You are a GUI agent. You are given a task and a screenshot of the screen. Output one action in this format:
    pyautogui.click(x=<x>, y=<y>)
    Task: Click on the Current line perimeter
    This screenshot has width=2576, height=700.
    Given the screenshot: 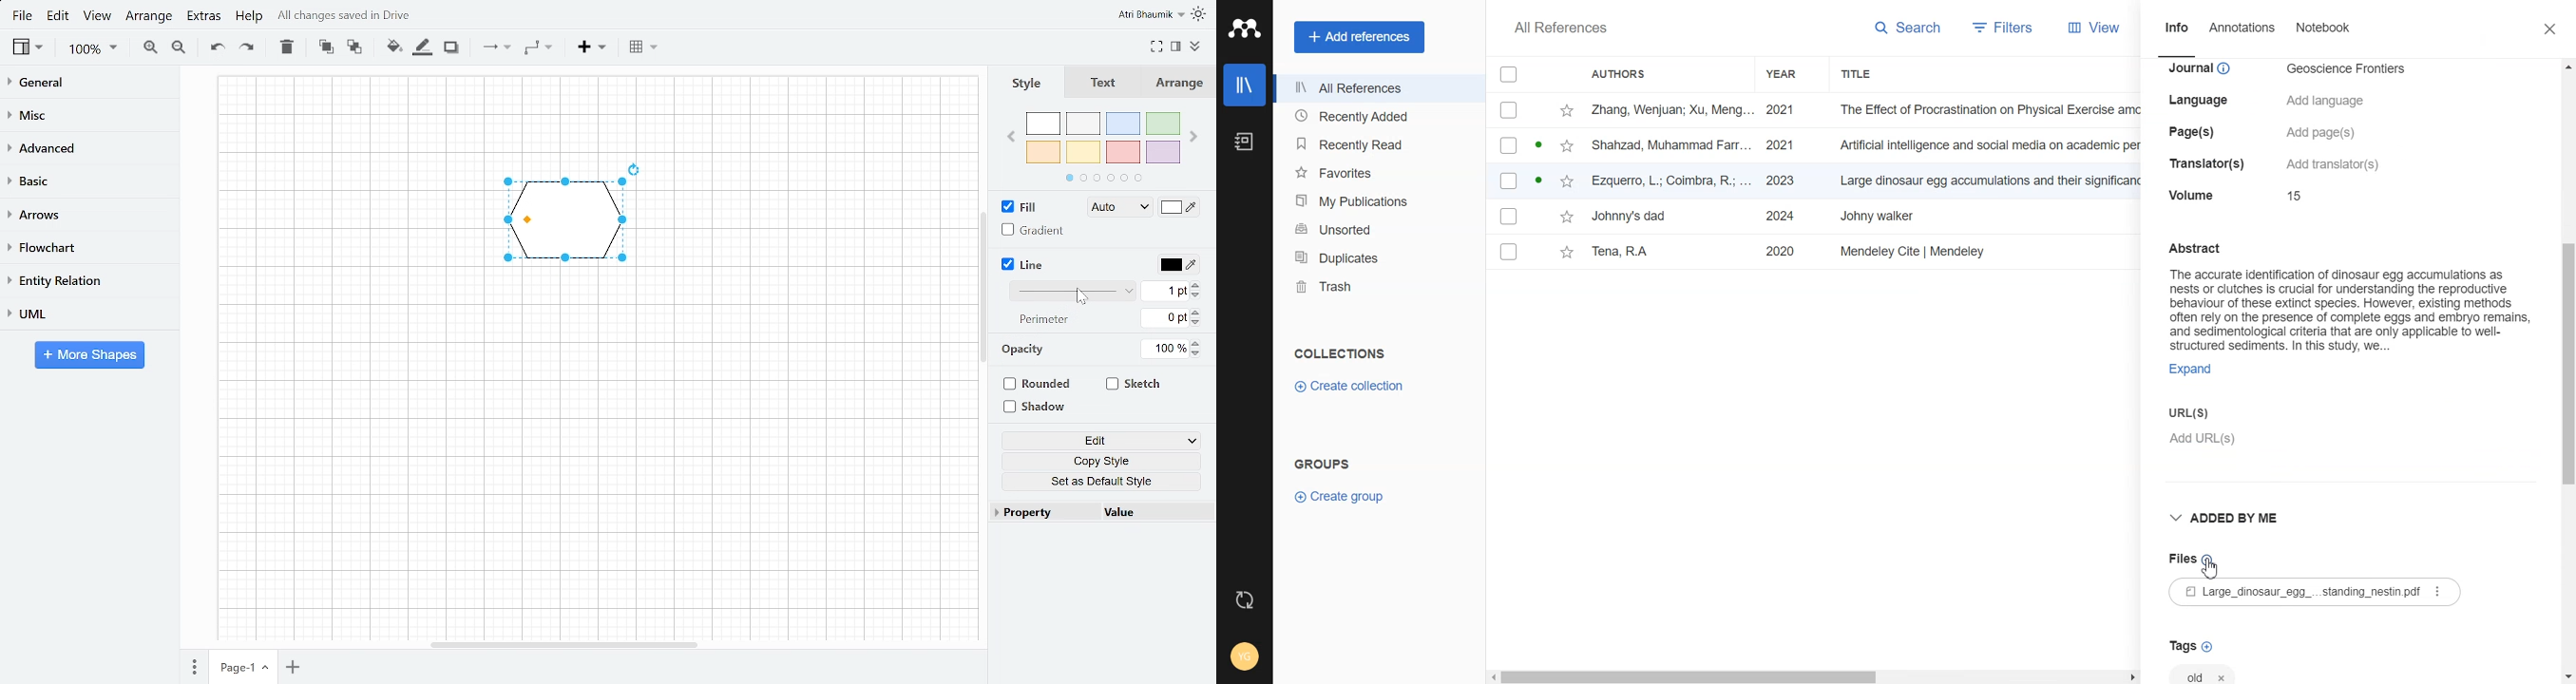 What is the action you would take?
    pyautogui.click(x=1164, y=318)
    